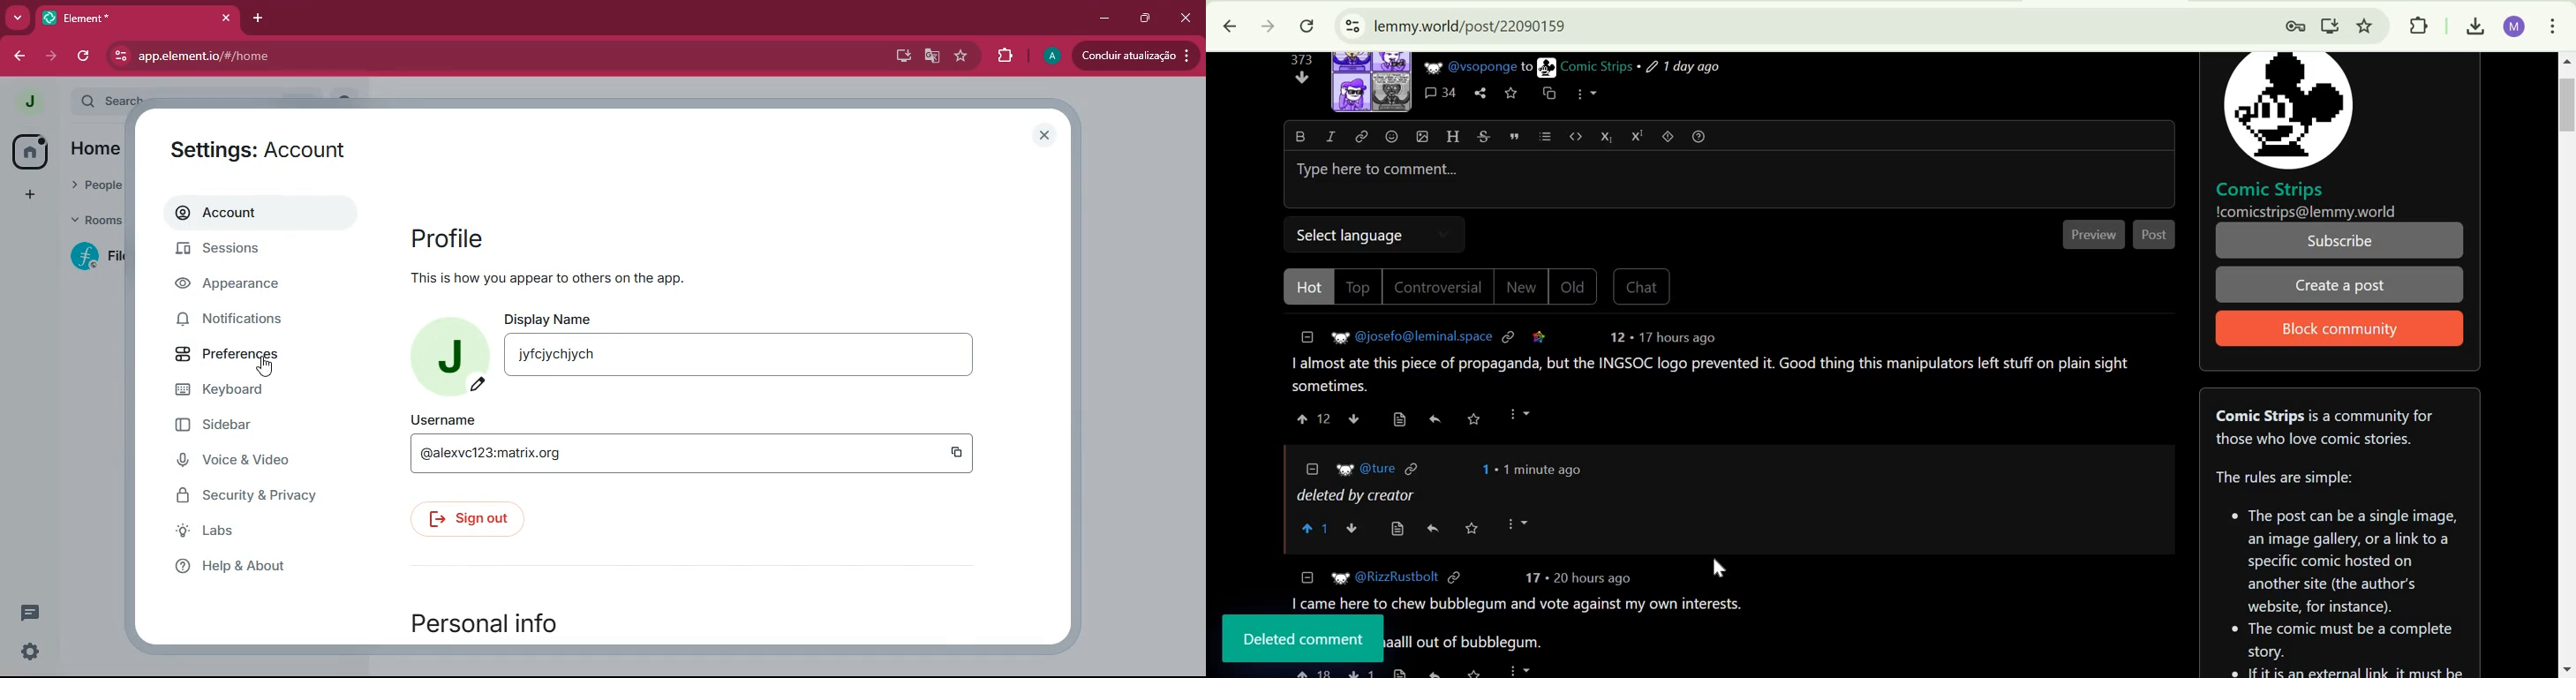 The height and width of the screenshot is (700, 2576). I want to click on downvote, so click(1353, 418).